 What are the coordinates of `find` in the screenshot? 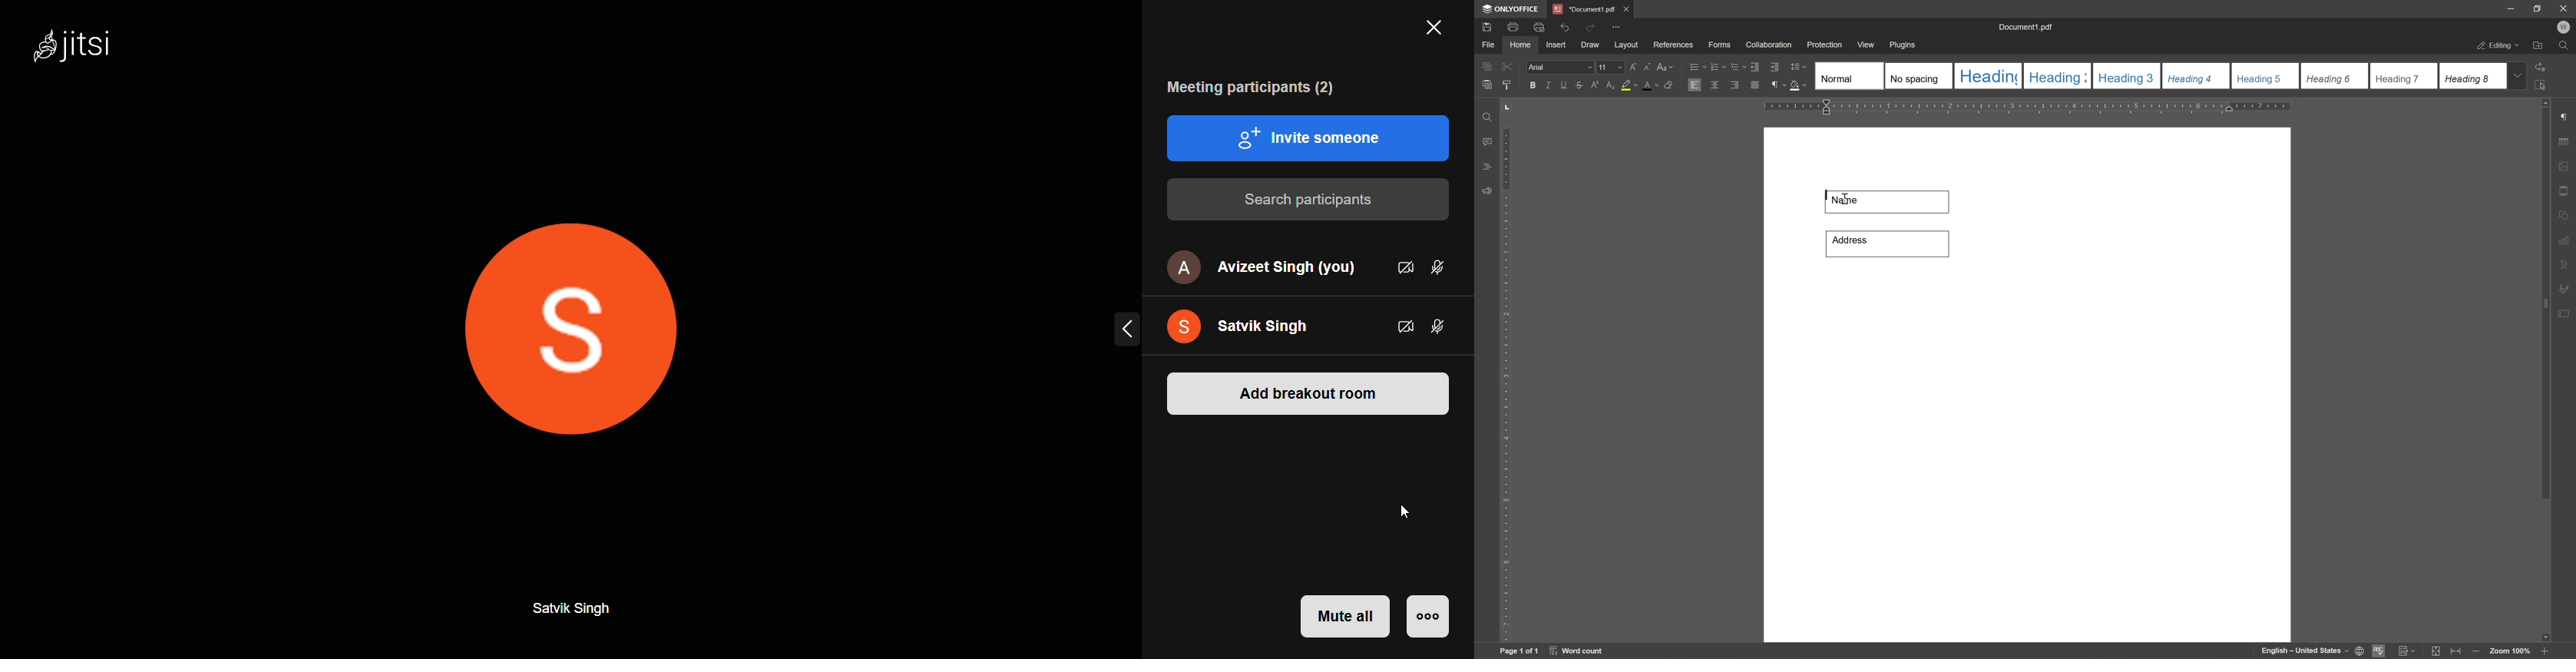 It's located at (2564, 46).